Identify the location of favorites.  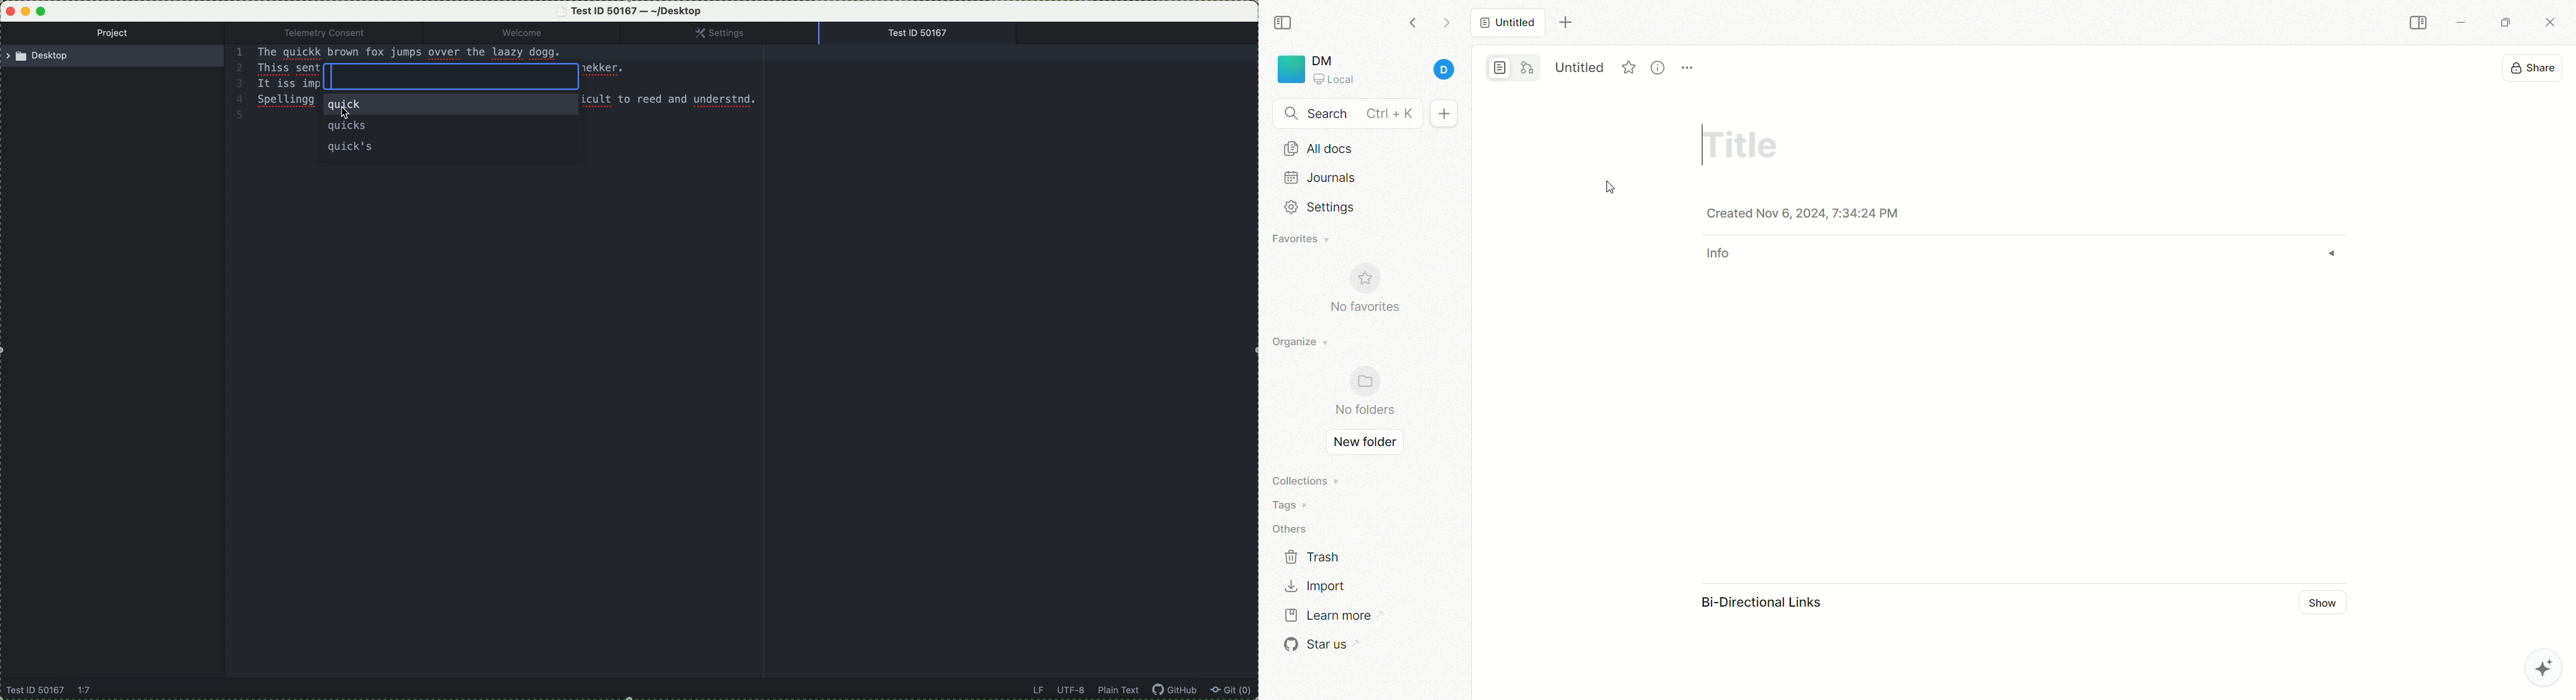
(1630, 65).